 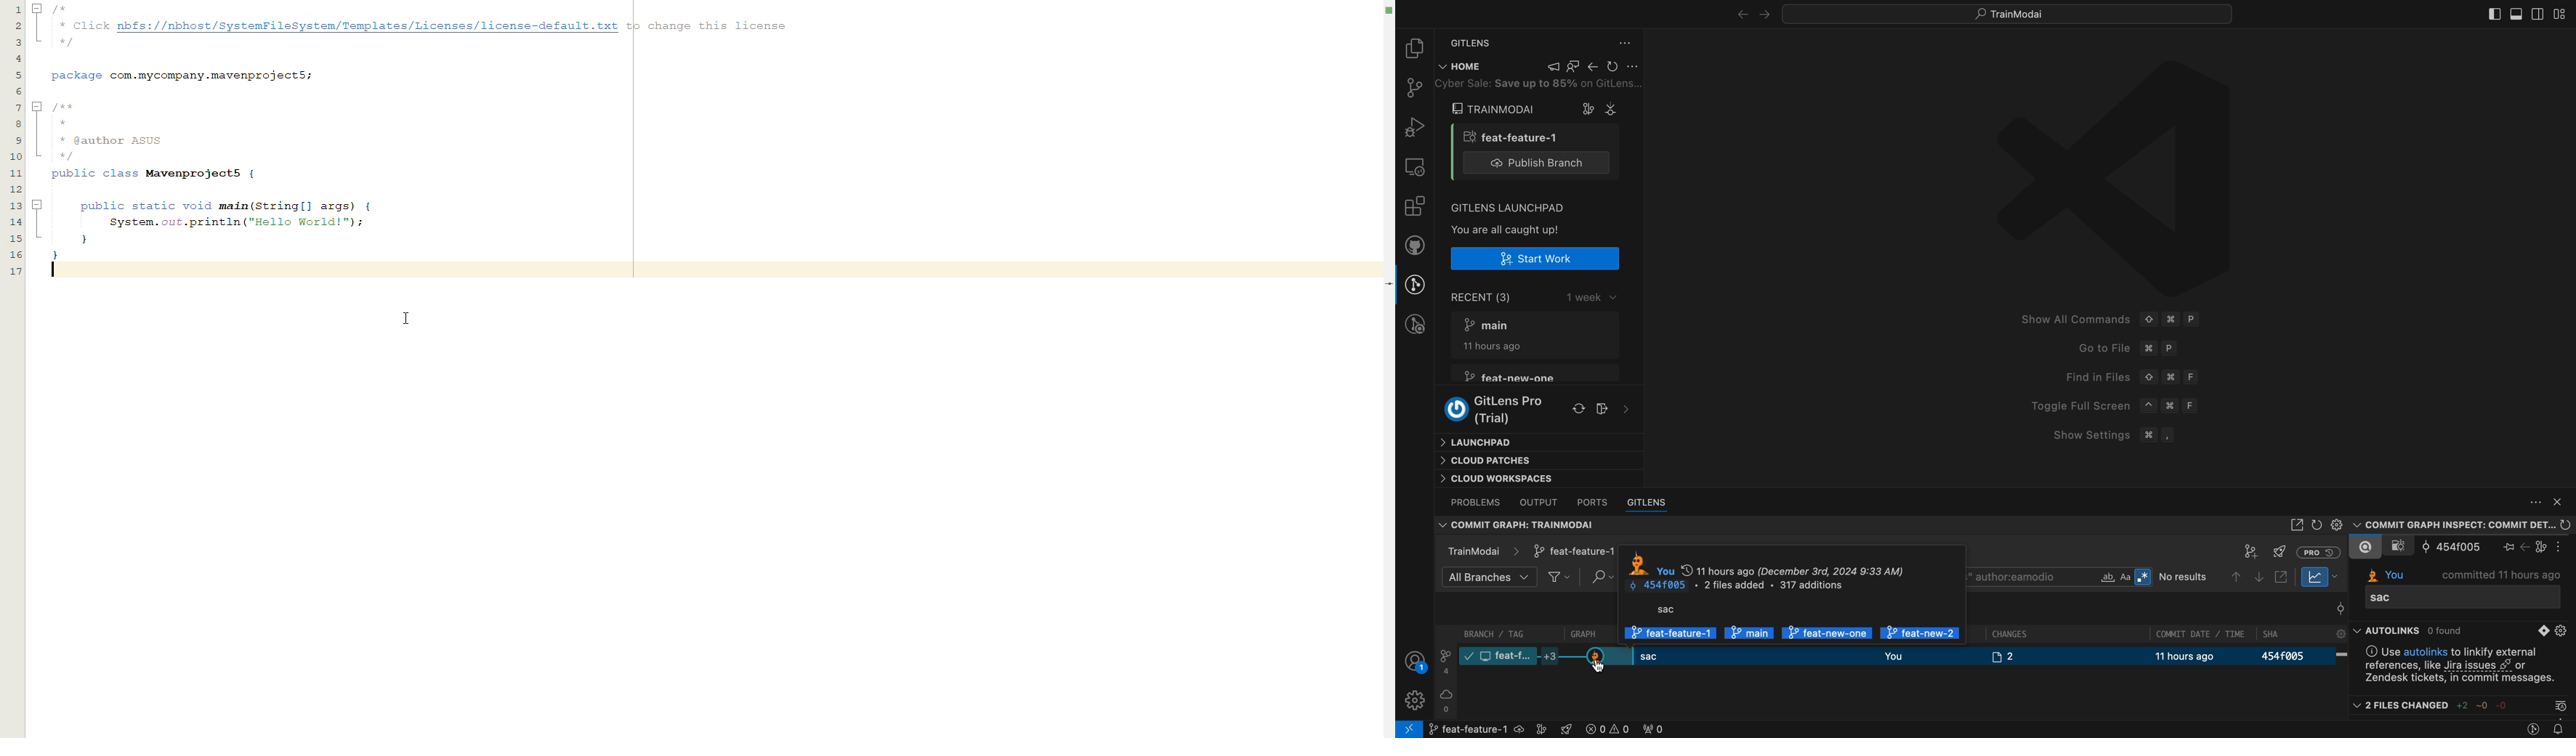 What do you see at coordinates (1615, 408) in the screenshot?
I see `` at bounding box center [1615, 408].